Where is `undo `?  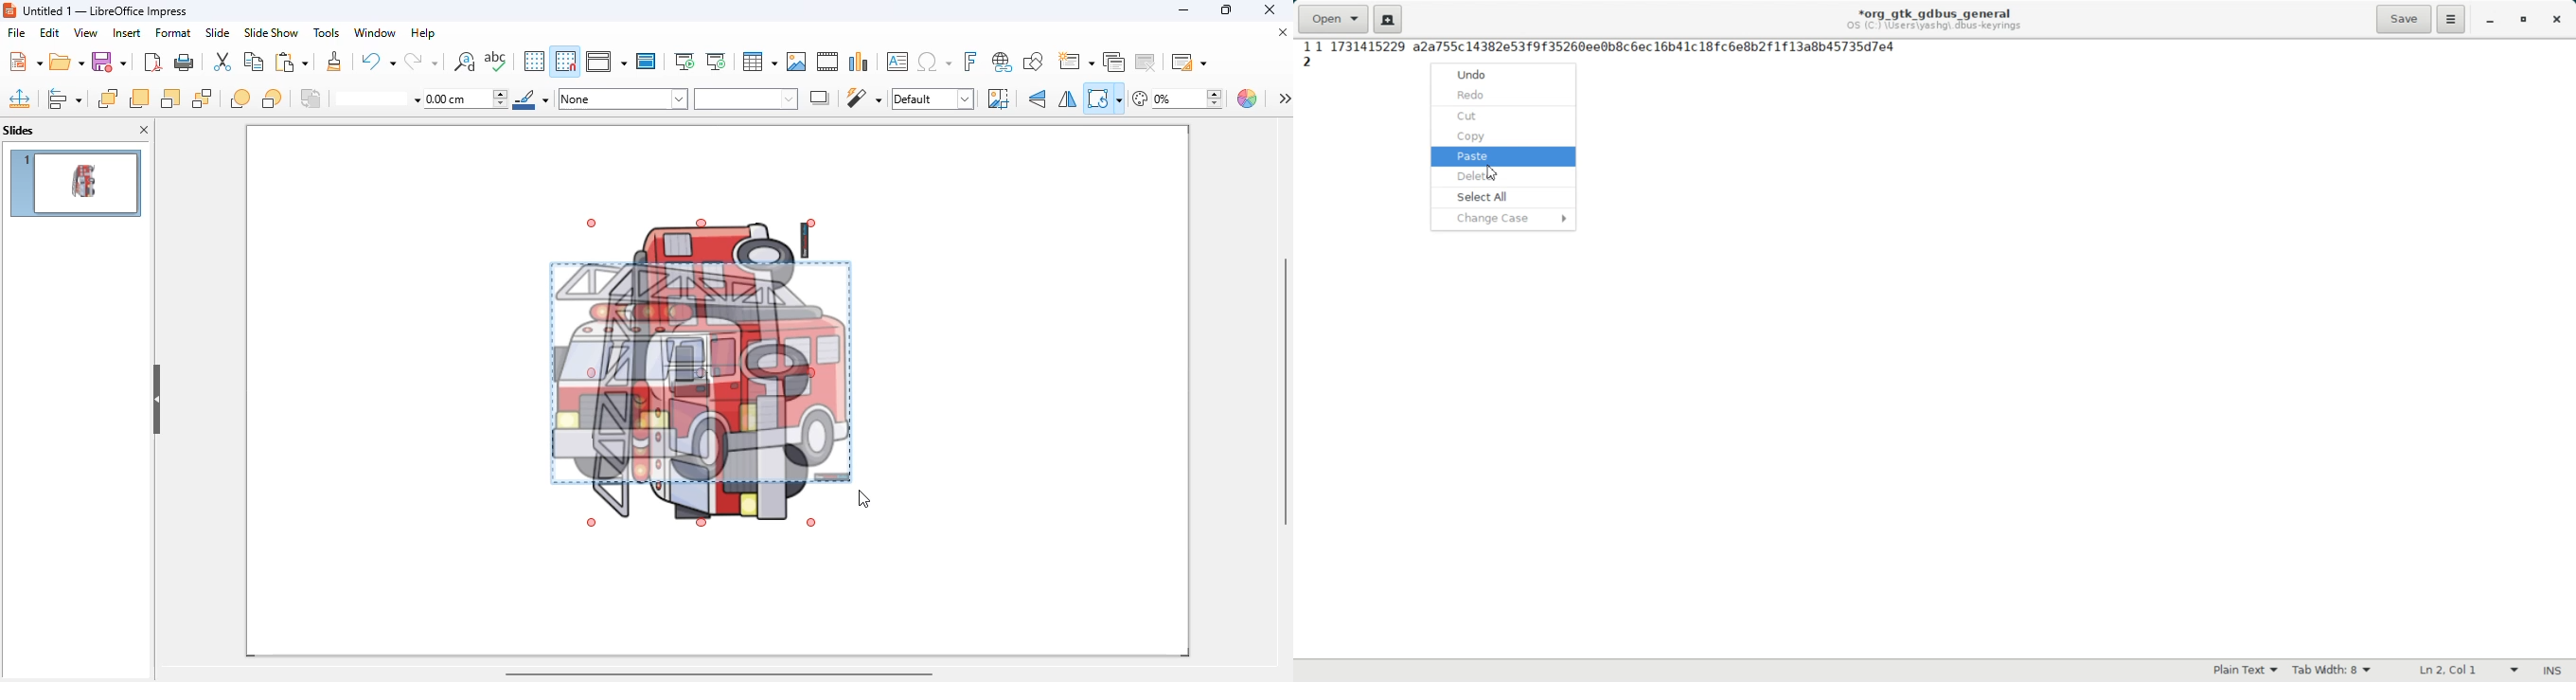
undo  is located at coordinates (1502, 73).